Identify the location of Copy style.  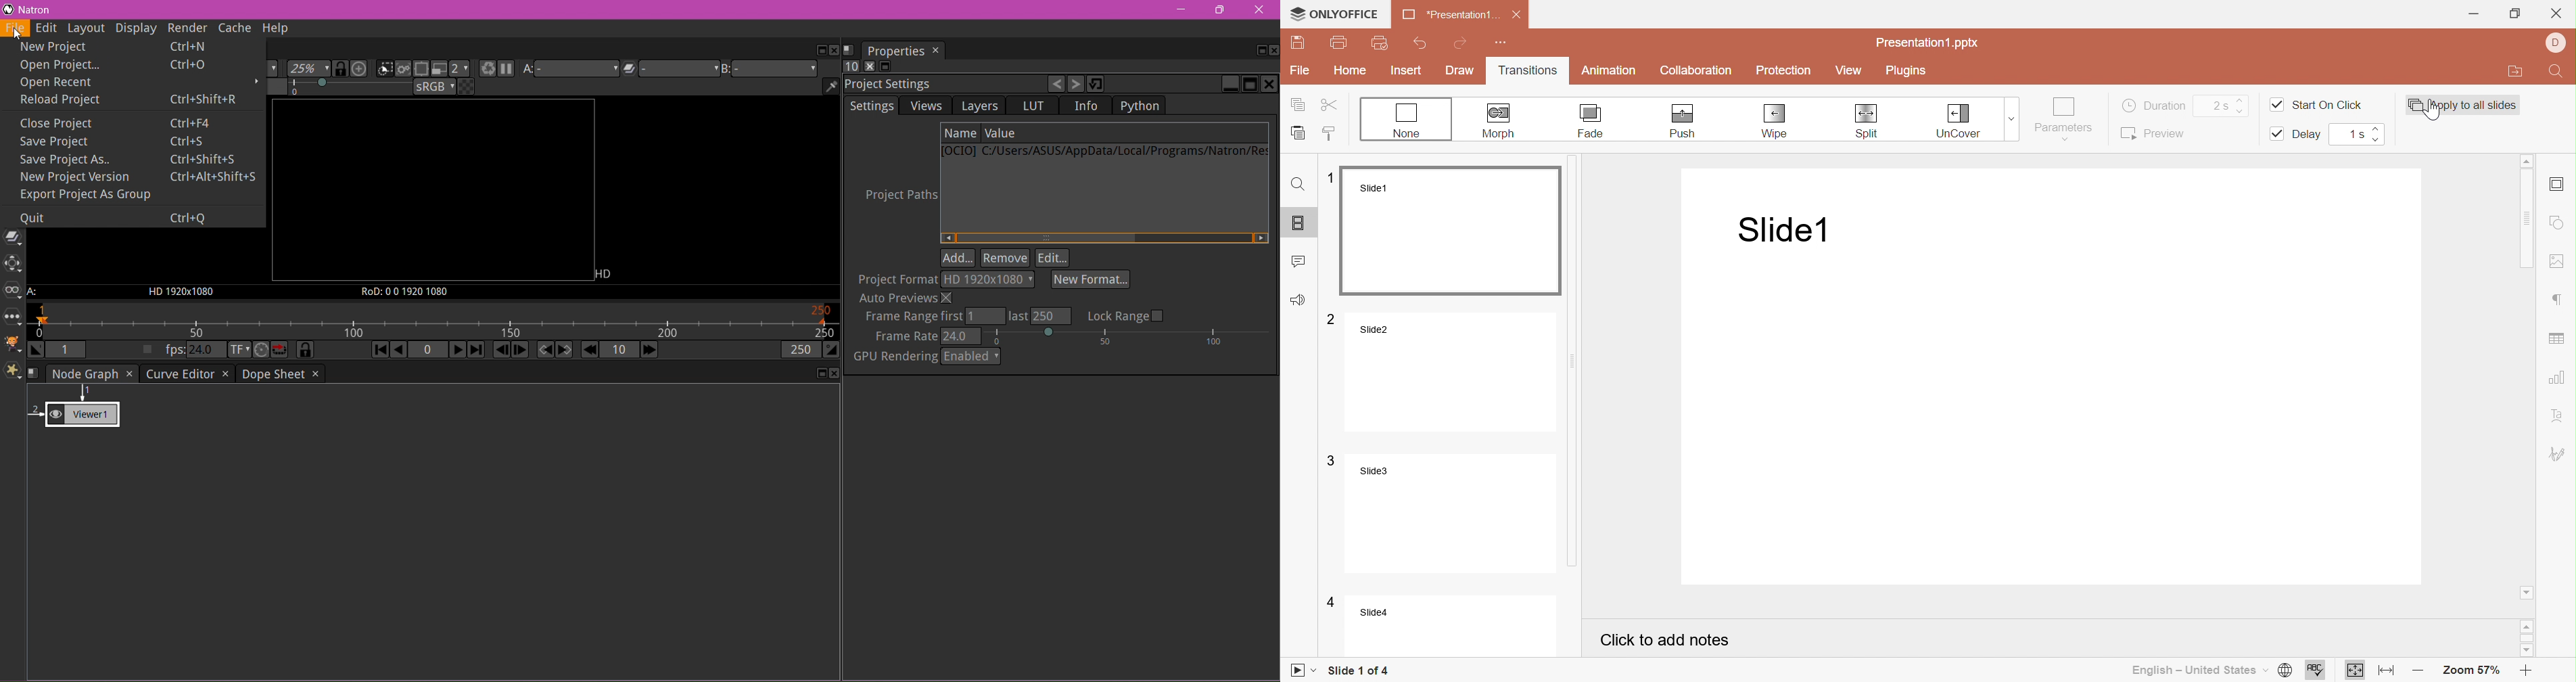
(1330, 135).